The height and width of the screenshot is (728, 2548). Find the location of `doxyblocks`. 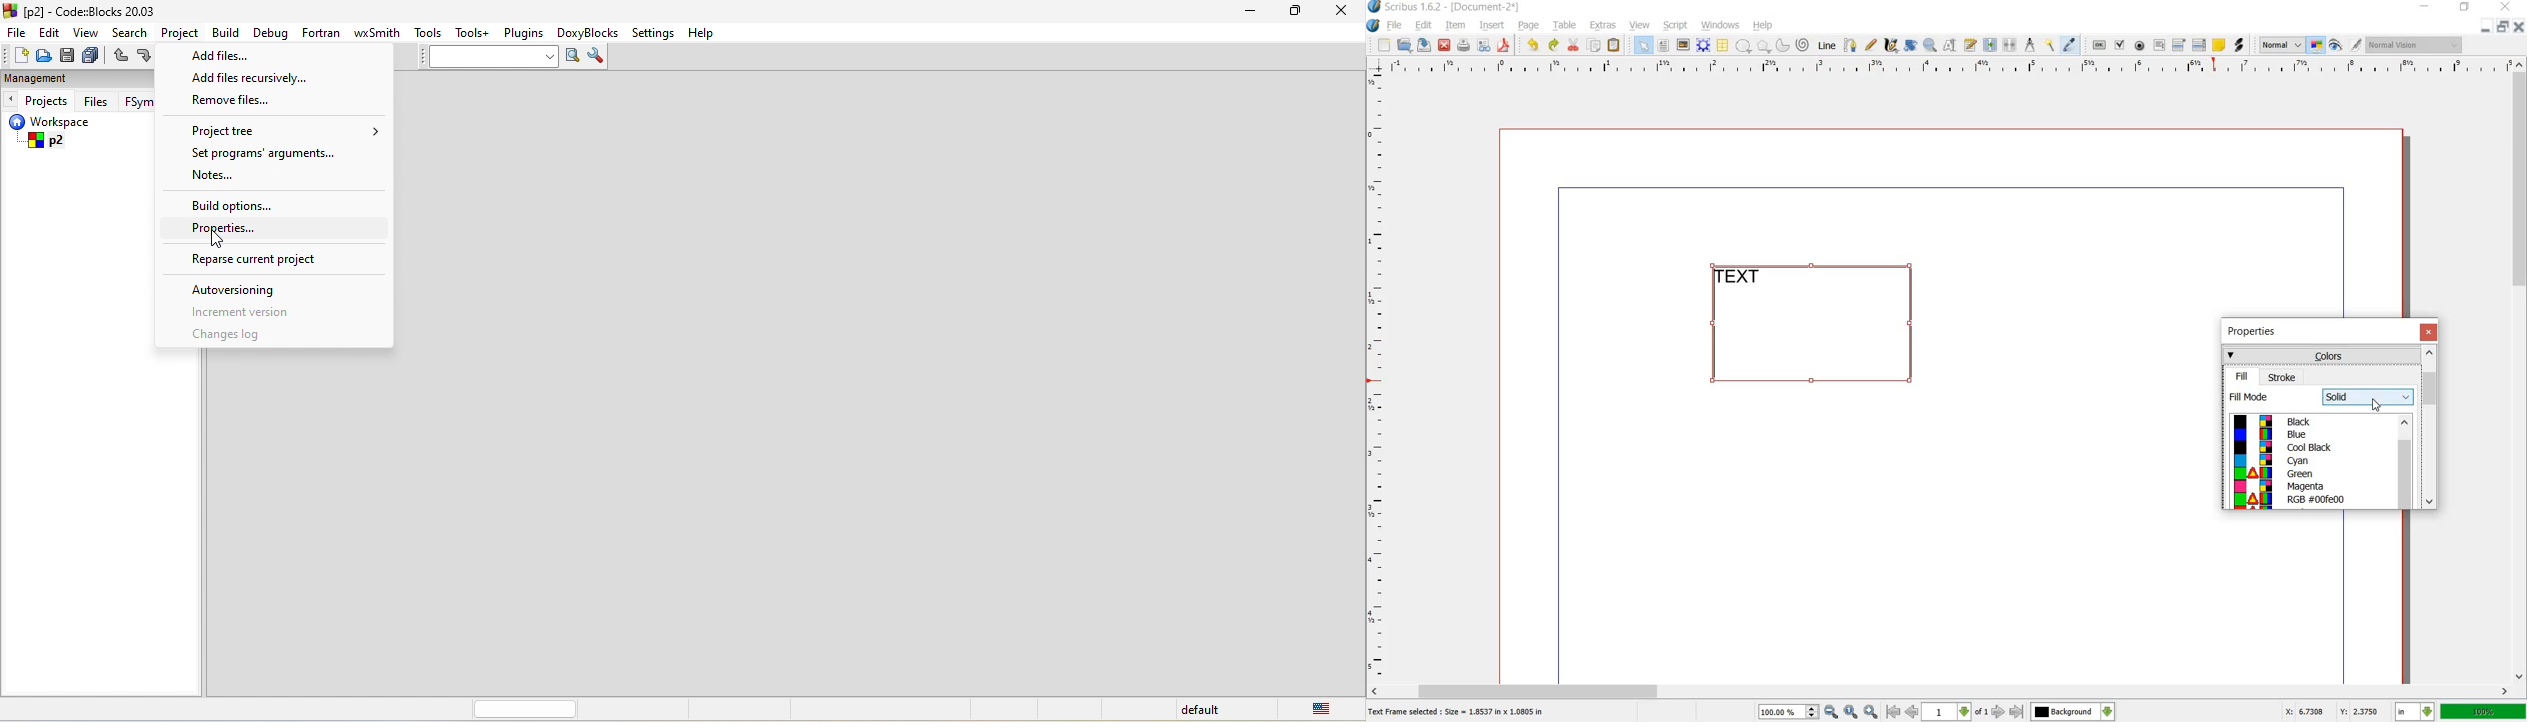

doxyblocks is located at coordinates (591, 32).